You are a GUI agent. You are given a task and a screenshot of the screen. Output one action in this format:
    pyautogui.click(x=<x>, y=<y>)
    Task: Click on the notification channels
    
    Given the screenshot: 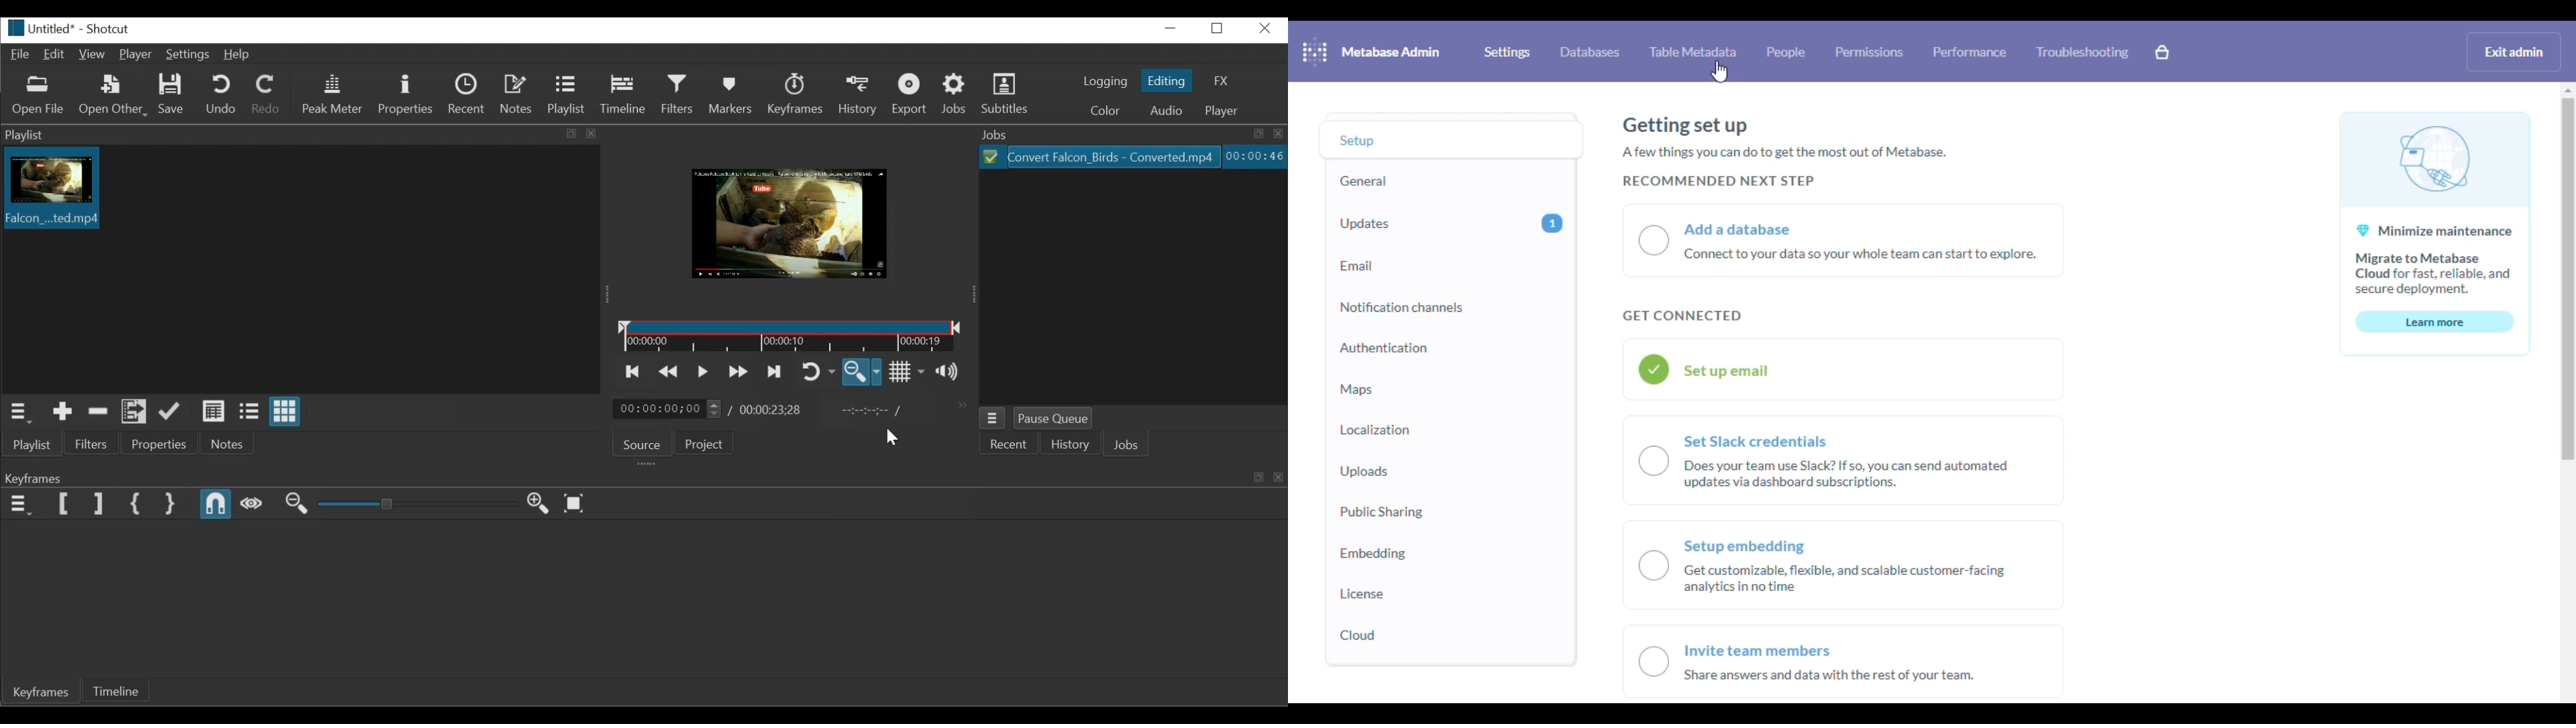 What is the action you would take?
    pyautogui.click(x=1401, y=307)
    